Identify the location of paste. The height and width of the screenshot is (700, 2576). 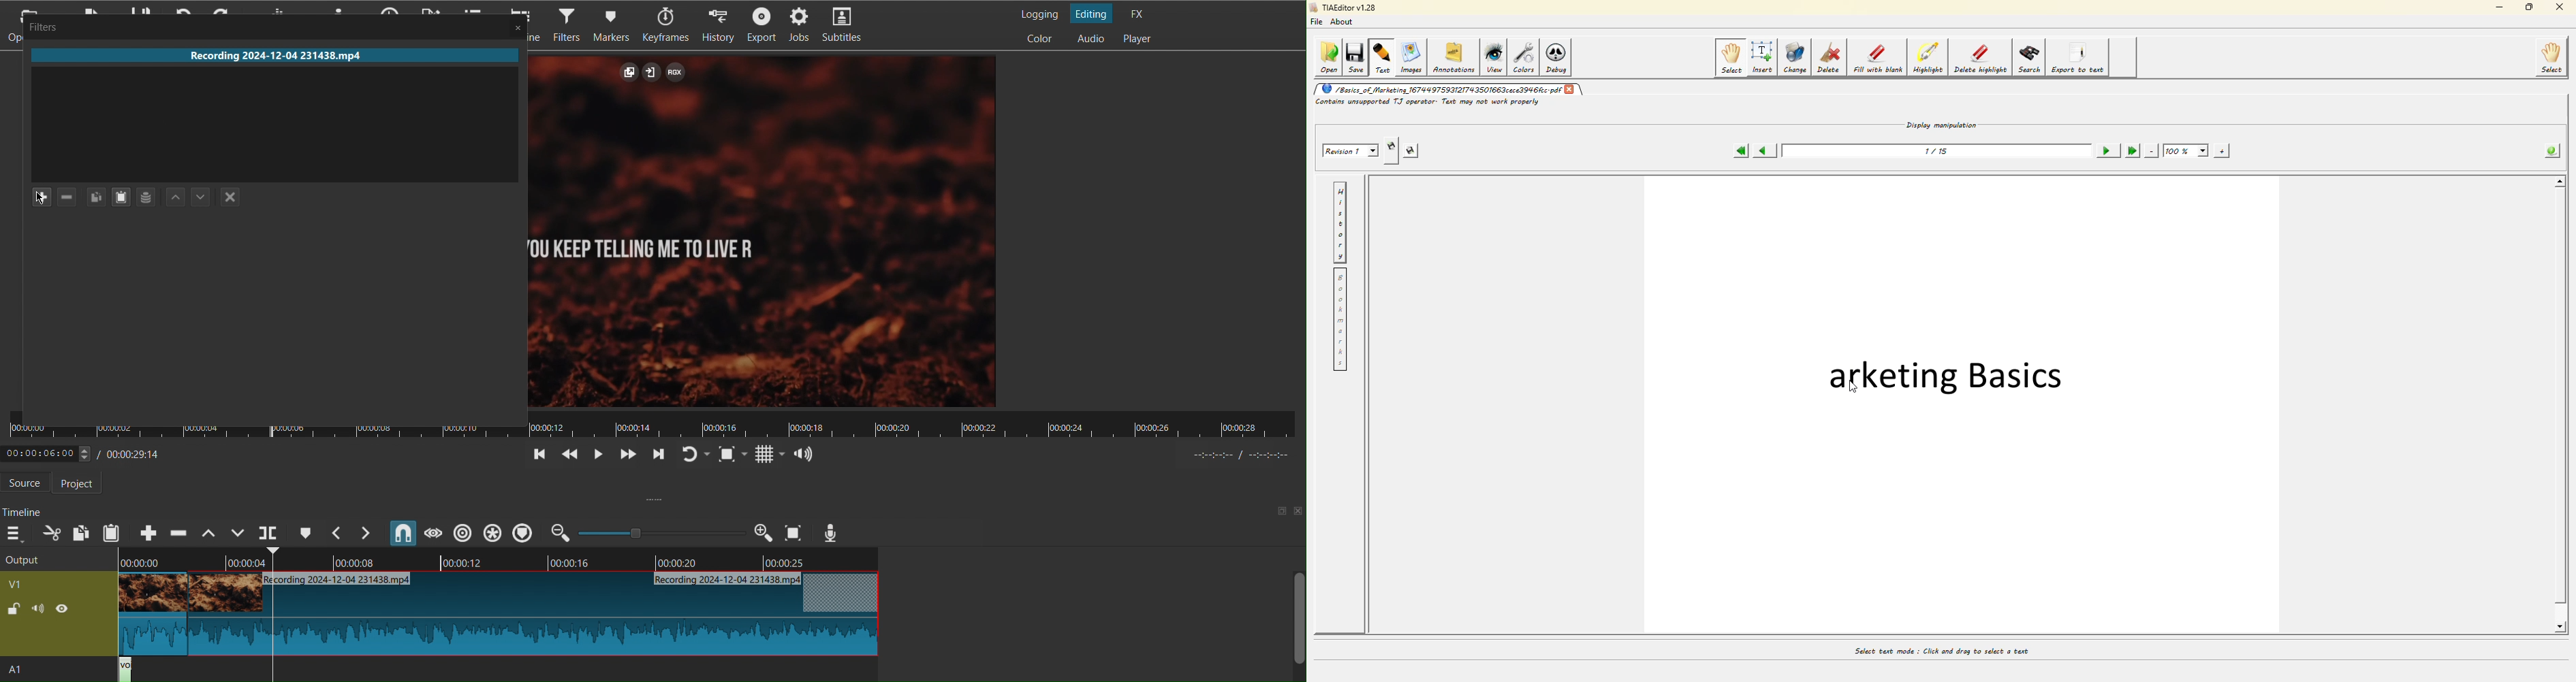
(122, 197).